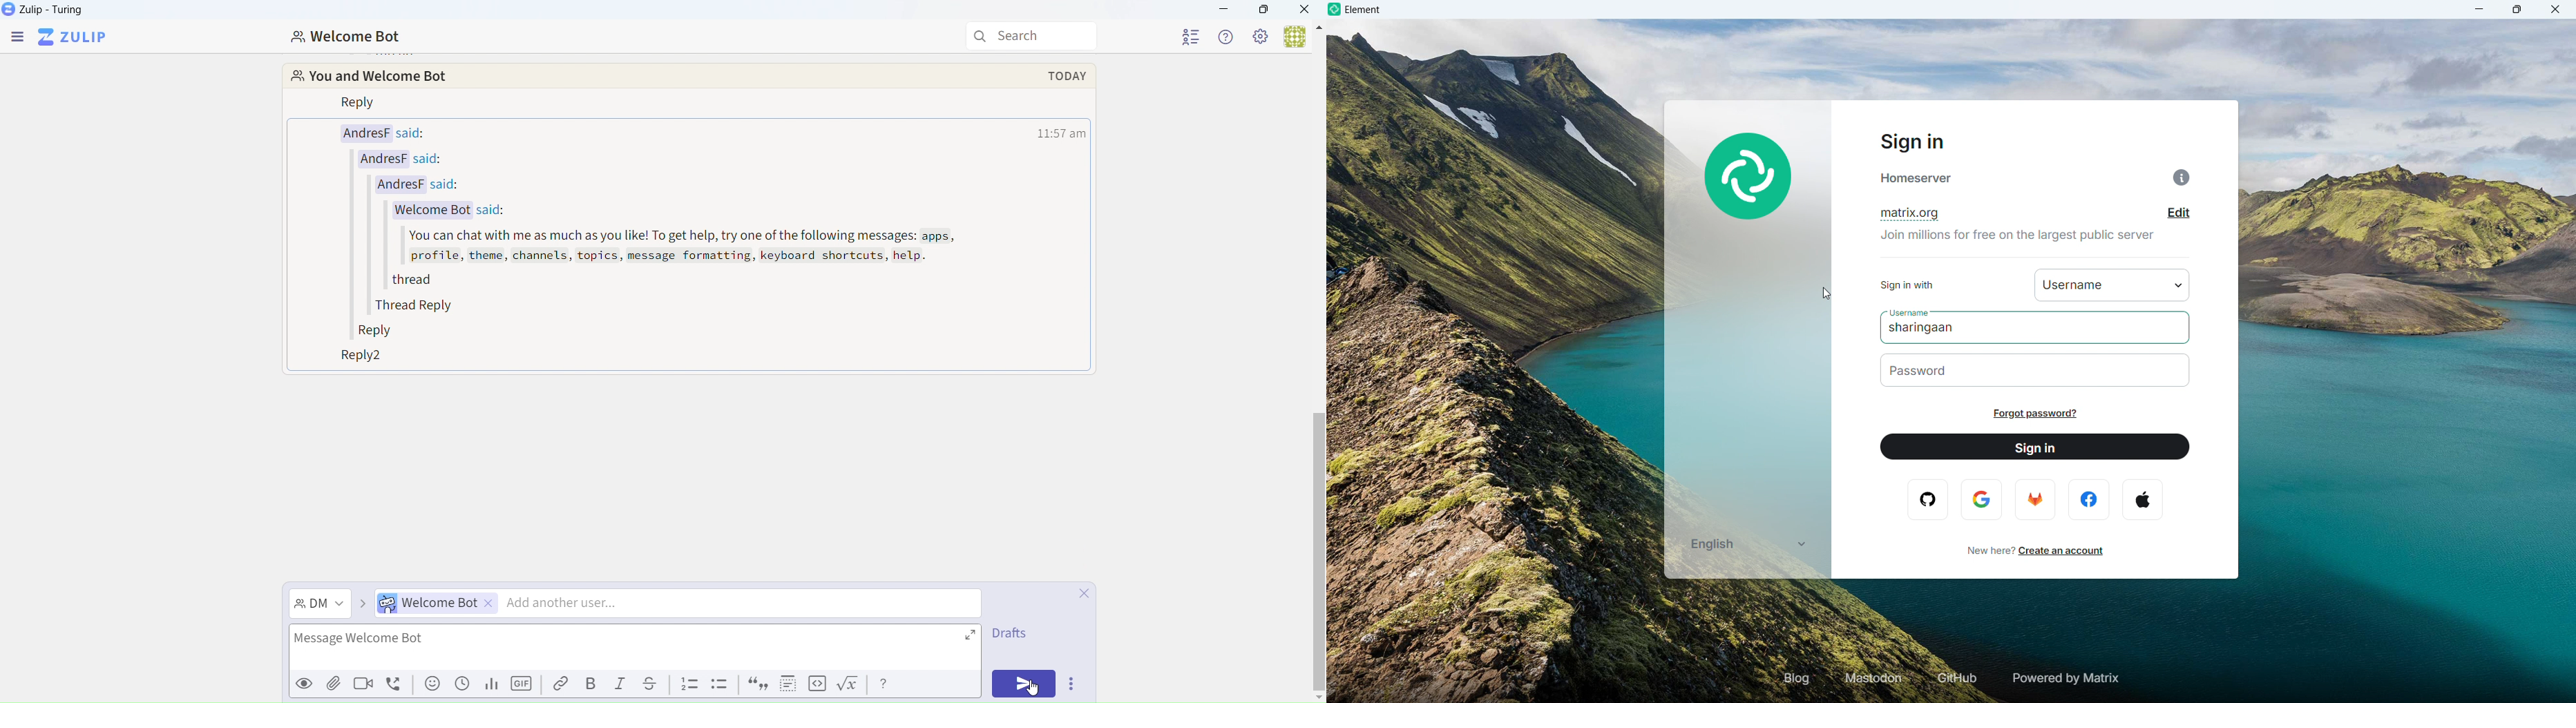 The image size is (2576, 728). I want to click on Enter password , so click(2037, 370).